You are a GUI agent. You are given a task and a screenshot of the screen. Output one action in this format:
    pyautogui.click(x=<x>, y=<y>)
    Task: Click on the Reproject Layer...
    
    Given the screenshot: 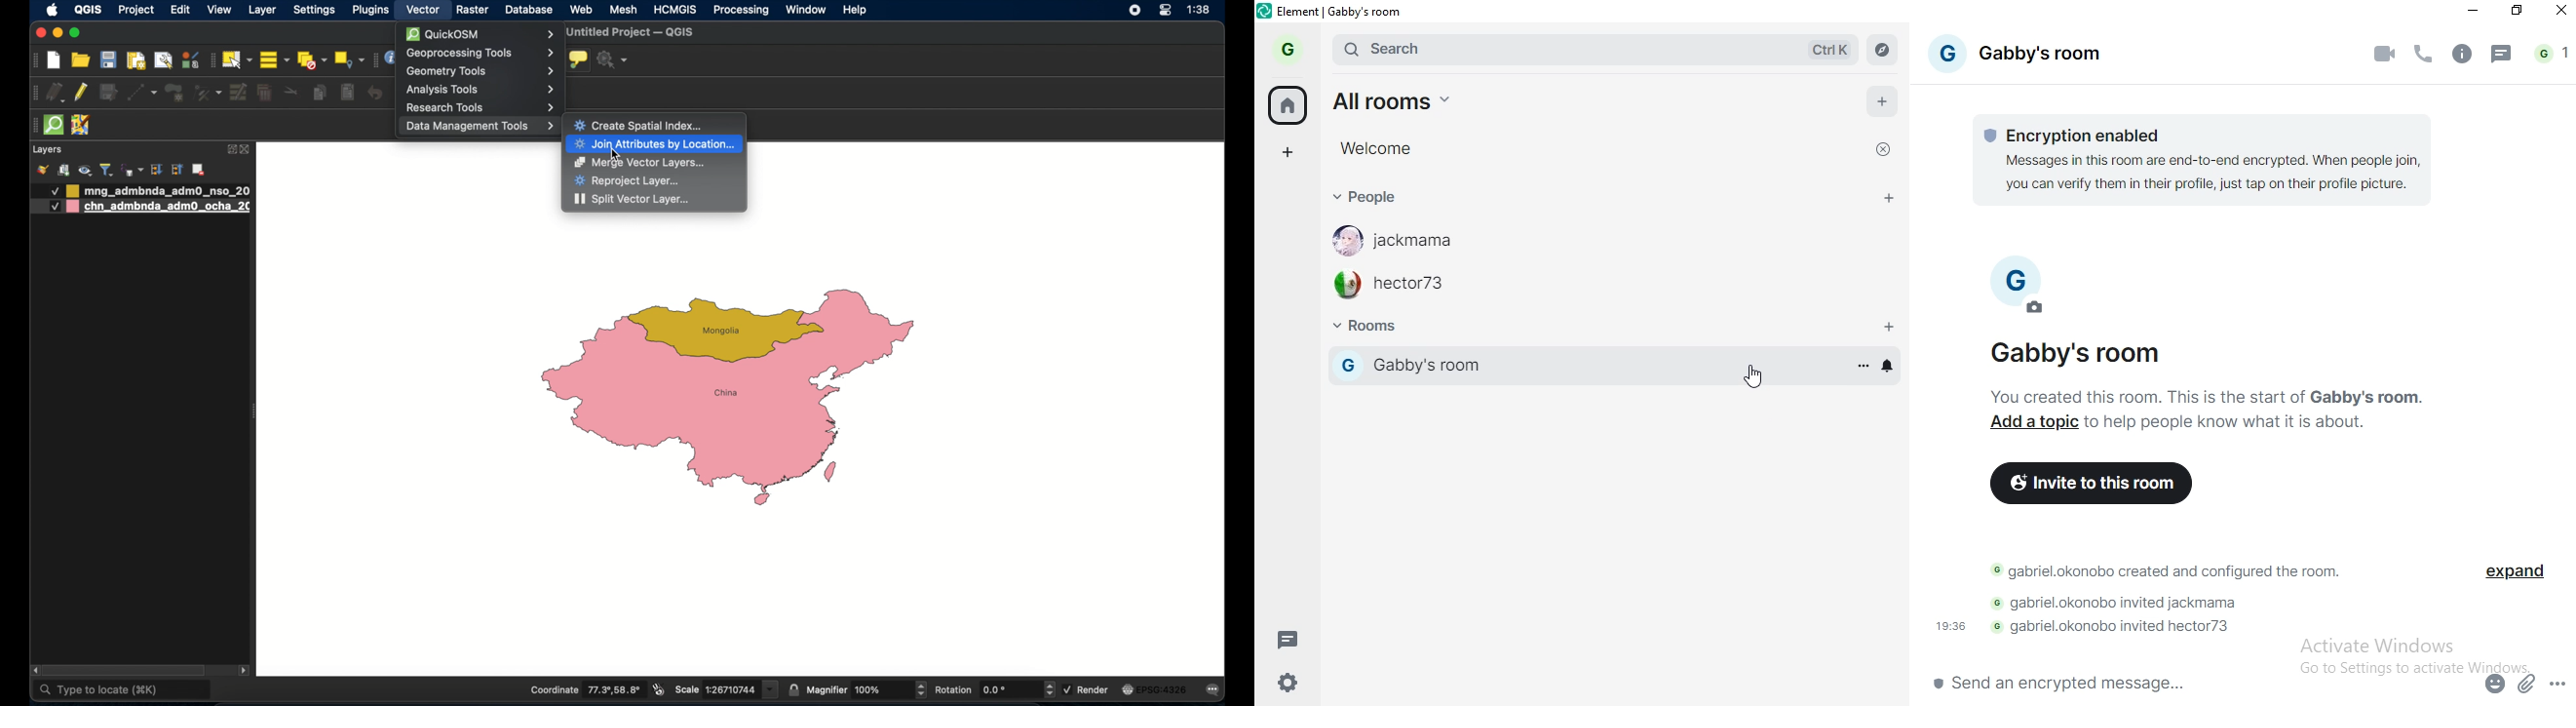 What is the action you would take?
    pyautogui.click(x=631, y=182)
    